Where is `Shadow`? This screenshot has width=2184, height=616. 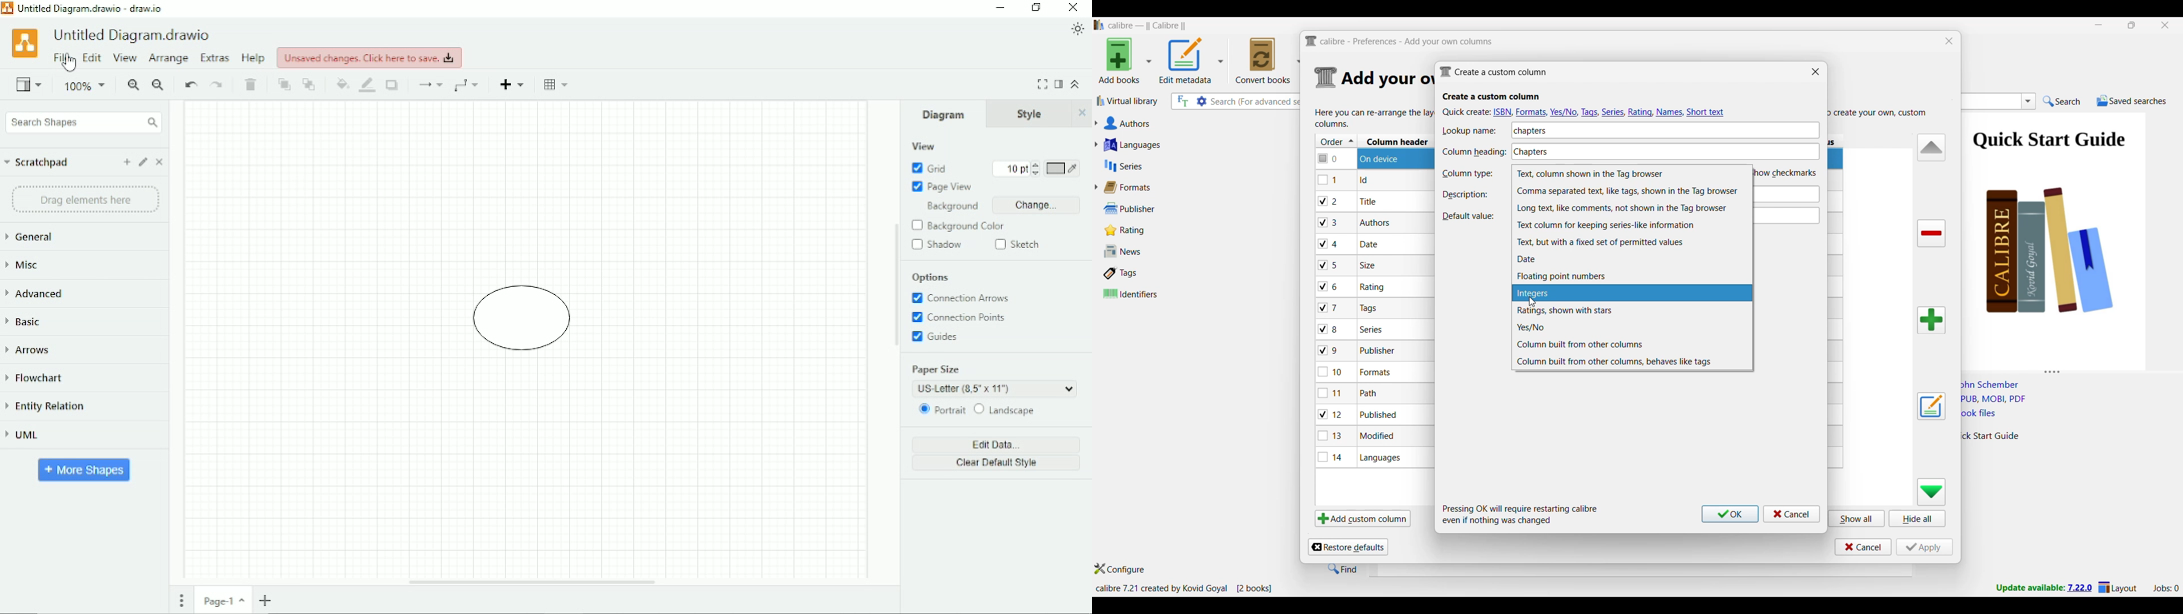 Shadow is located at coordinates (395, 85).